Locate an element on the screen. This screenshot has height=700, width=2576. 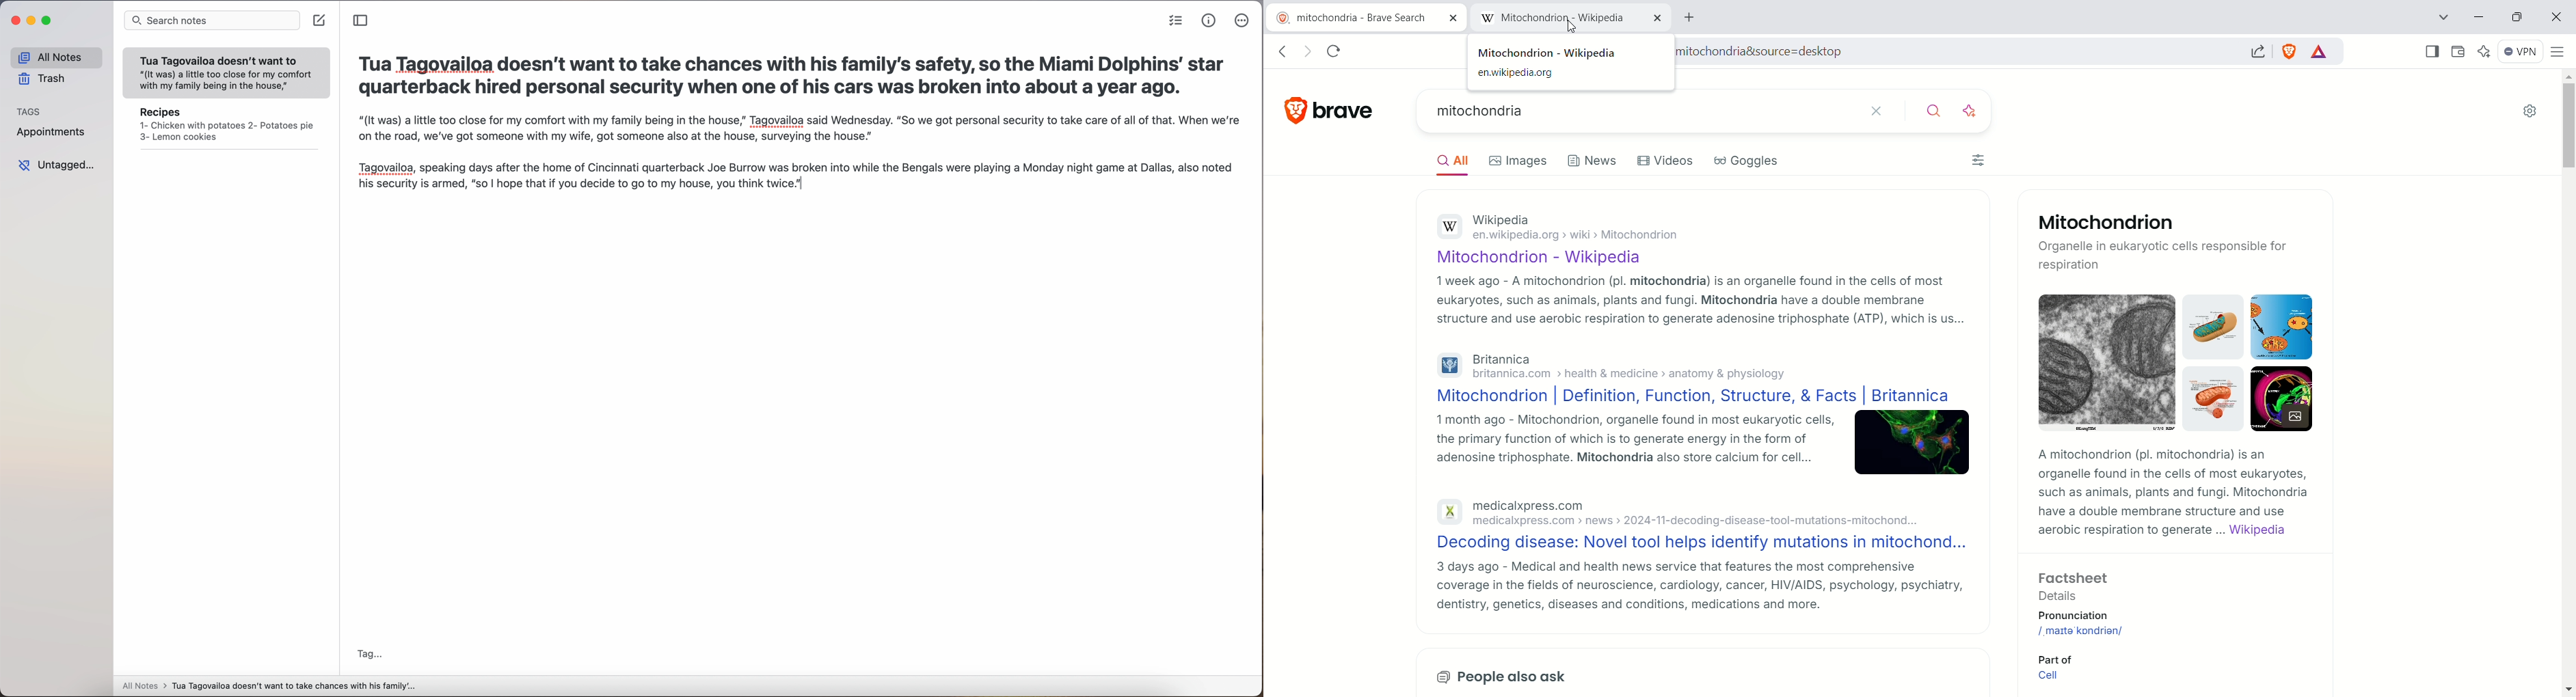
Tua Tagovailoa doesn’t want to
“(It was) a little too close for my comfort
with my family being in the house,” is located at coordinates (227, 70).